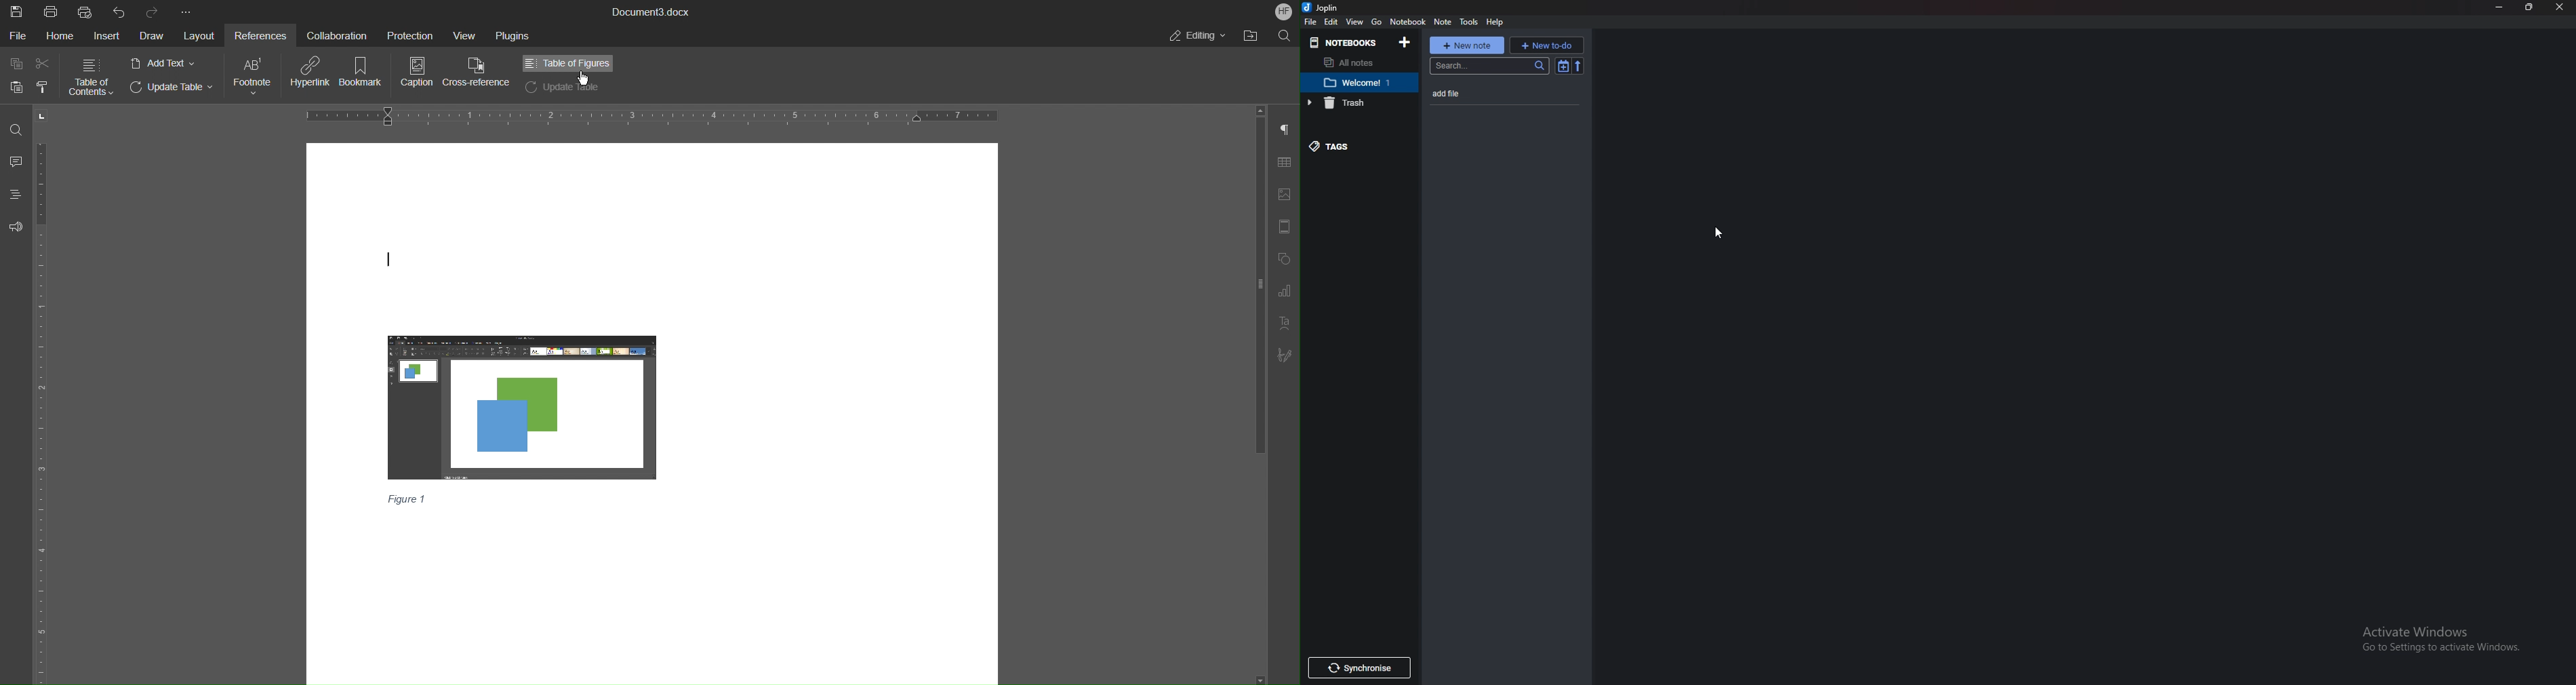 This screenshot has width=2576, height=700. I want to click on Cursor, so click(1719, 234).